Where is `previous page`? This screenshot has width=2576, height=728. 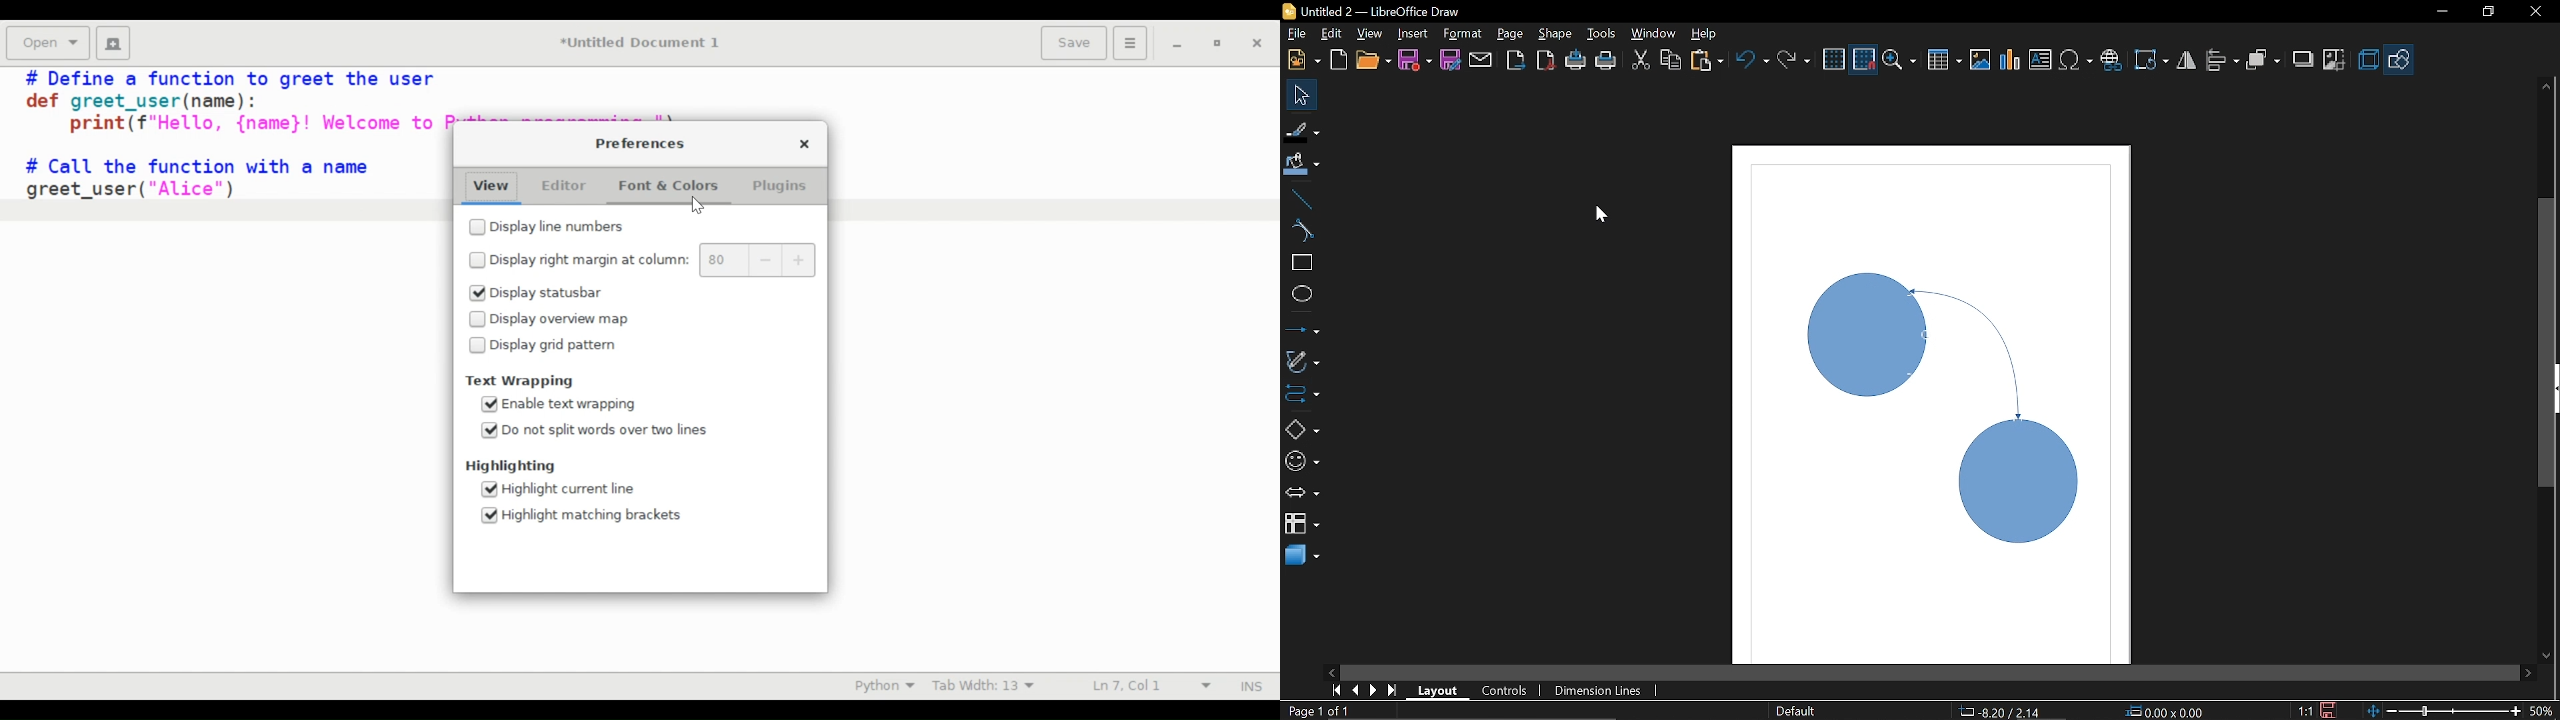
previous page is located at coordinates (1352, 691).